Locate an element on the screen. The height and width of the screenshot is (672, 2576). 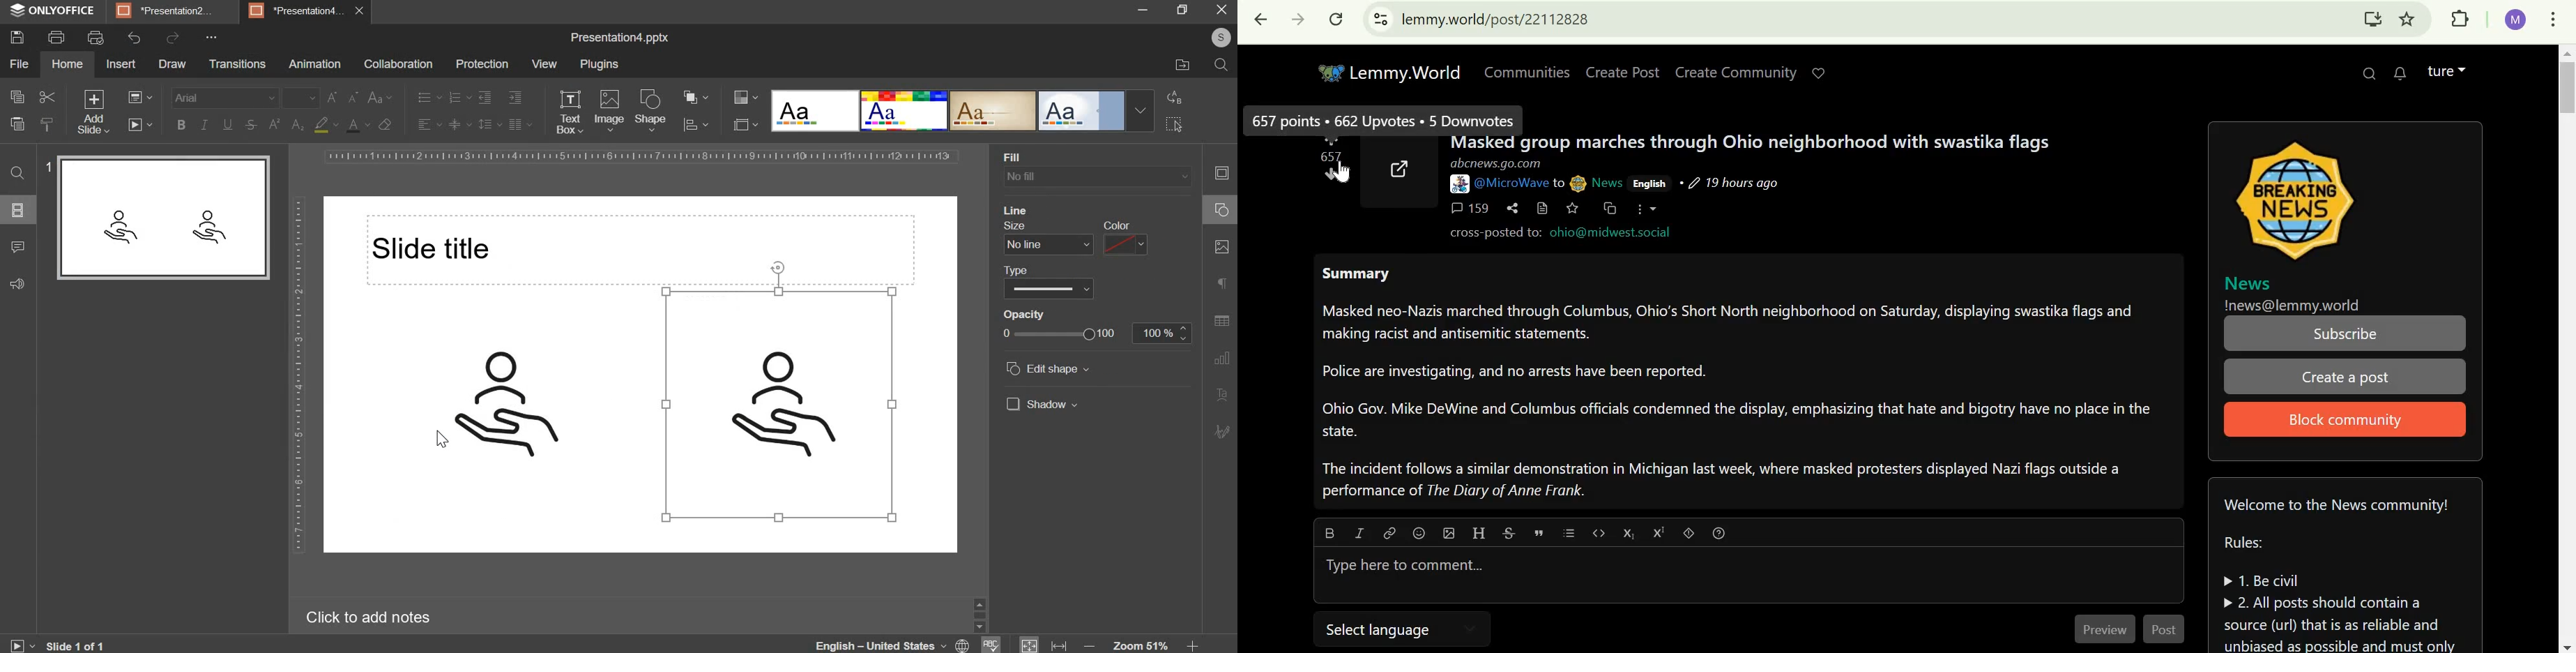
slide setting is located at coordinates (1219, 173).